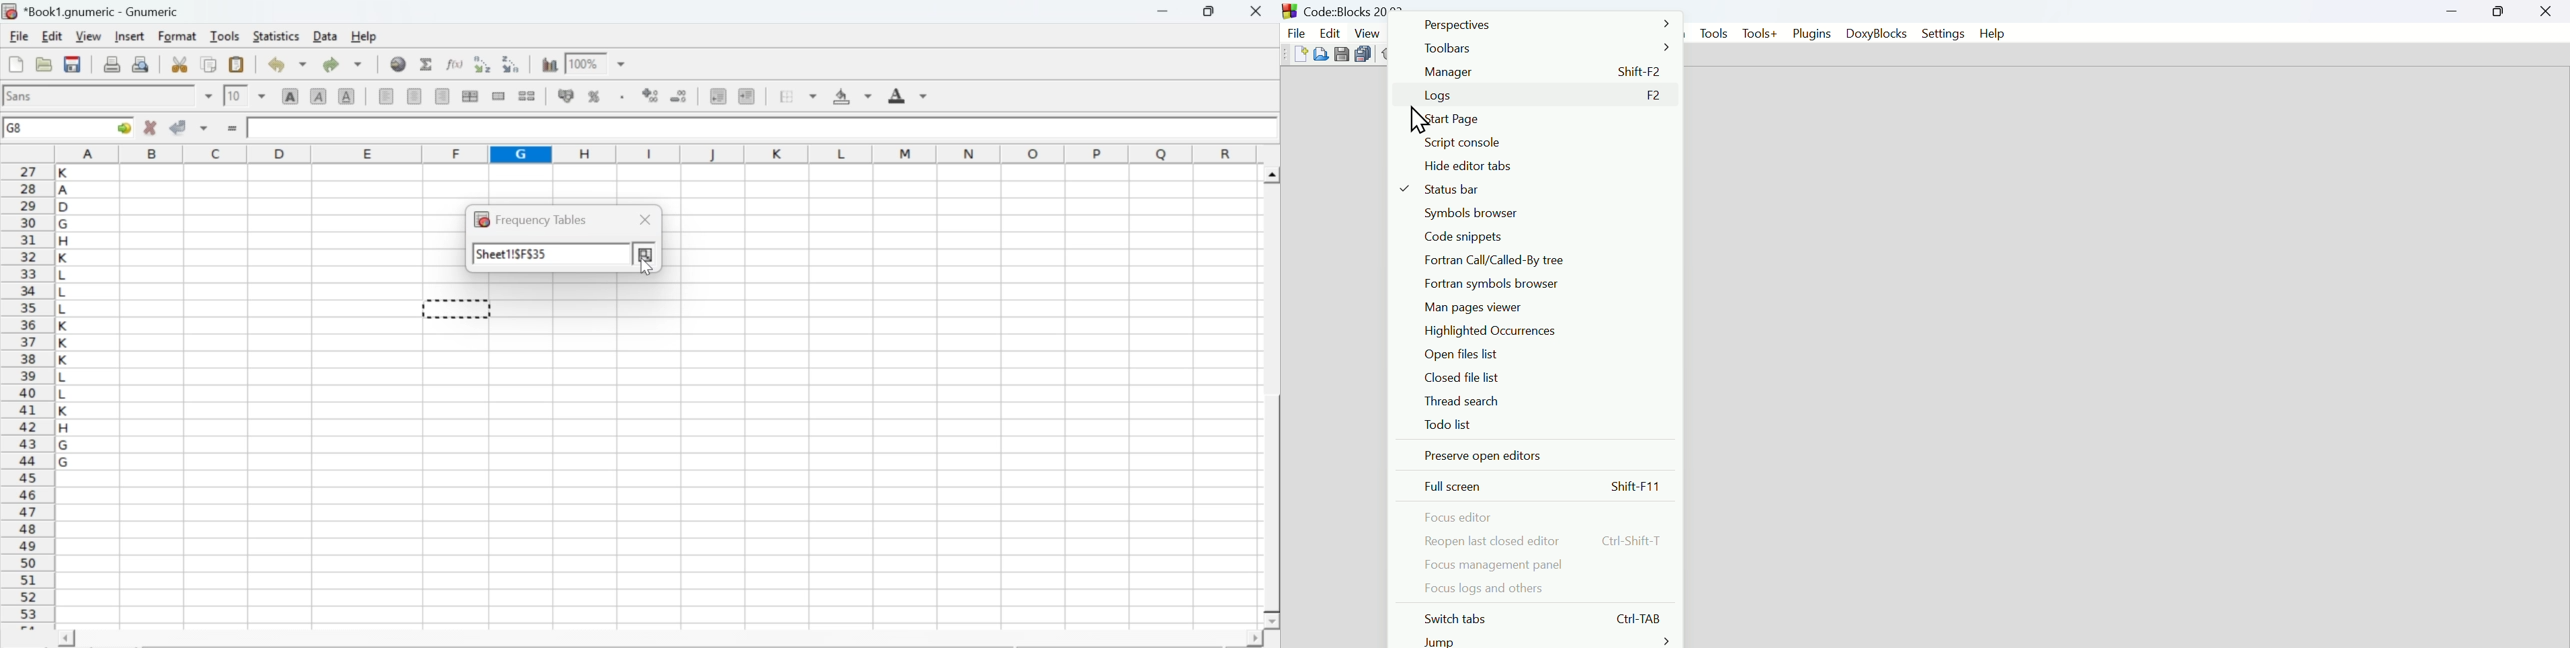  I want to click on statistics, so click(274, 36).